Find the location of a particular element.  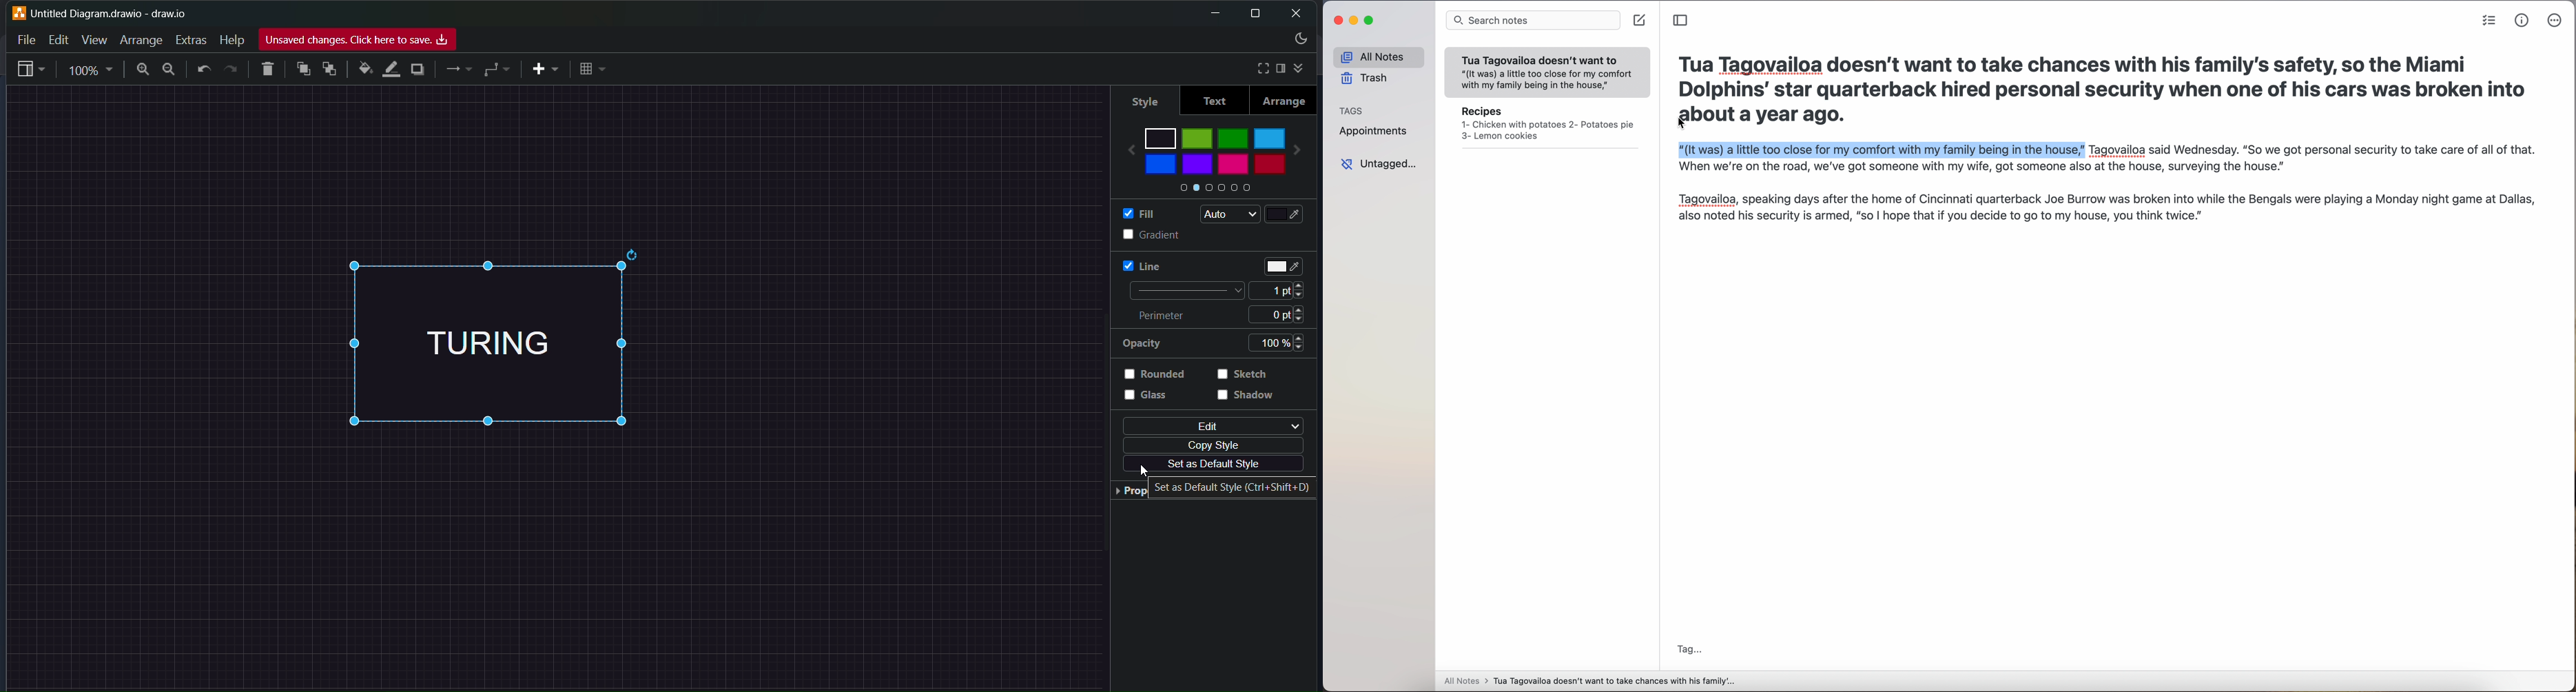

auto is located at coordinates (1226, 214).